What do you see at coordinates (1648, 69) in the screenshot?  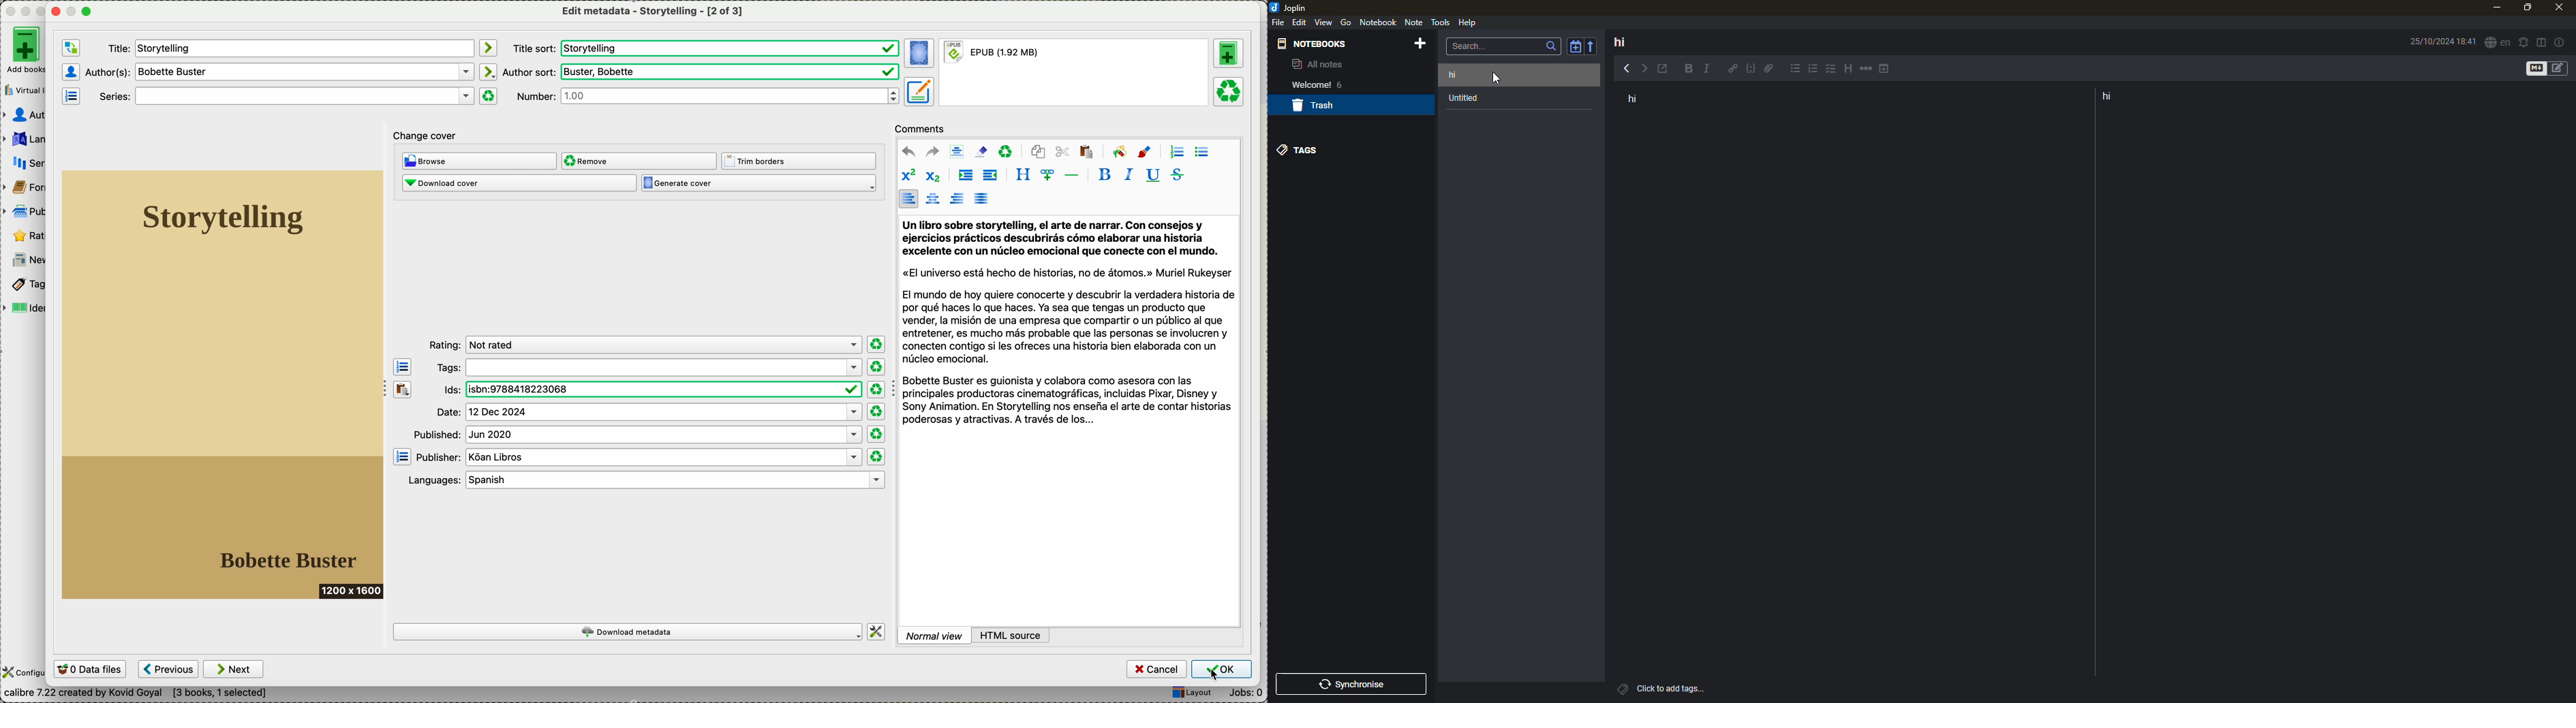 I see `forward` at bounding box center [1648, 69].